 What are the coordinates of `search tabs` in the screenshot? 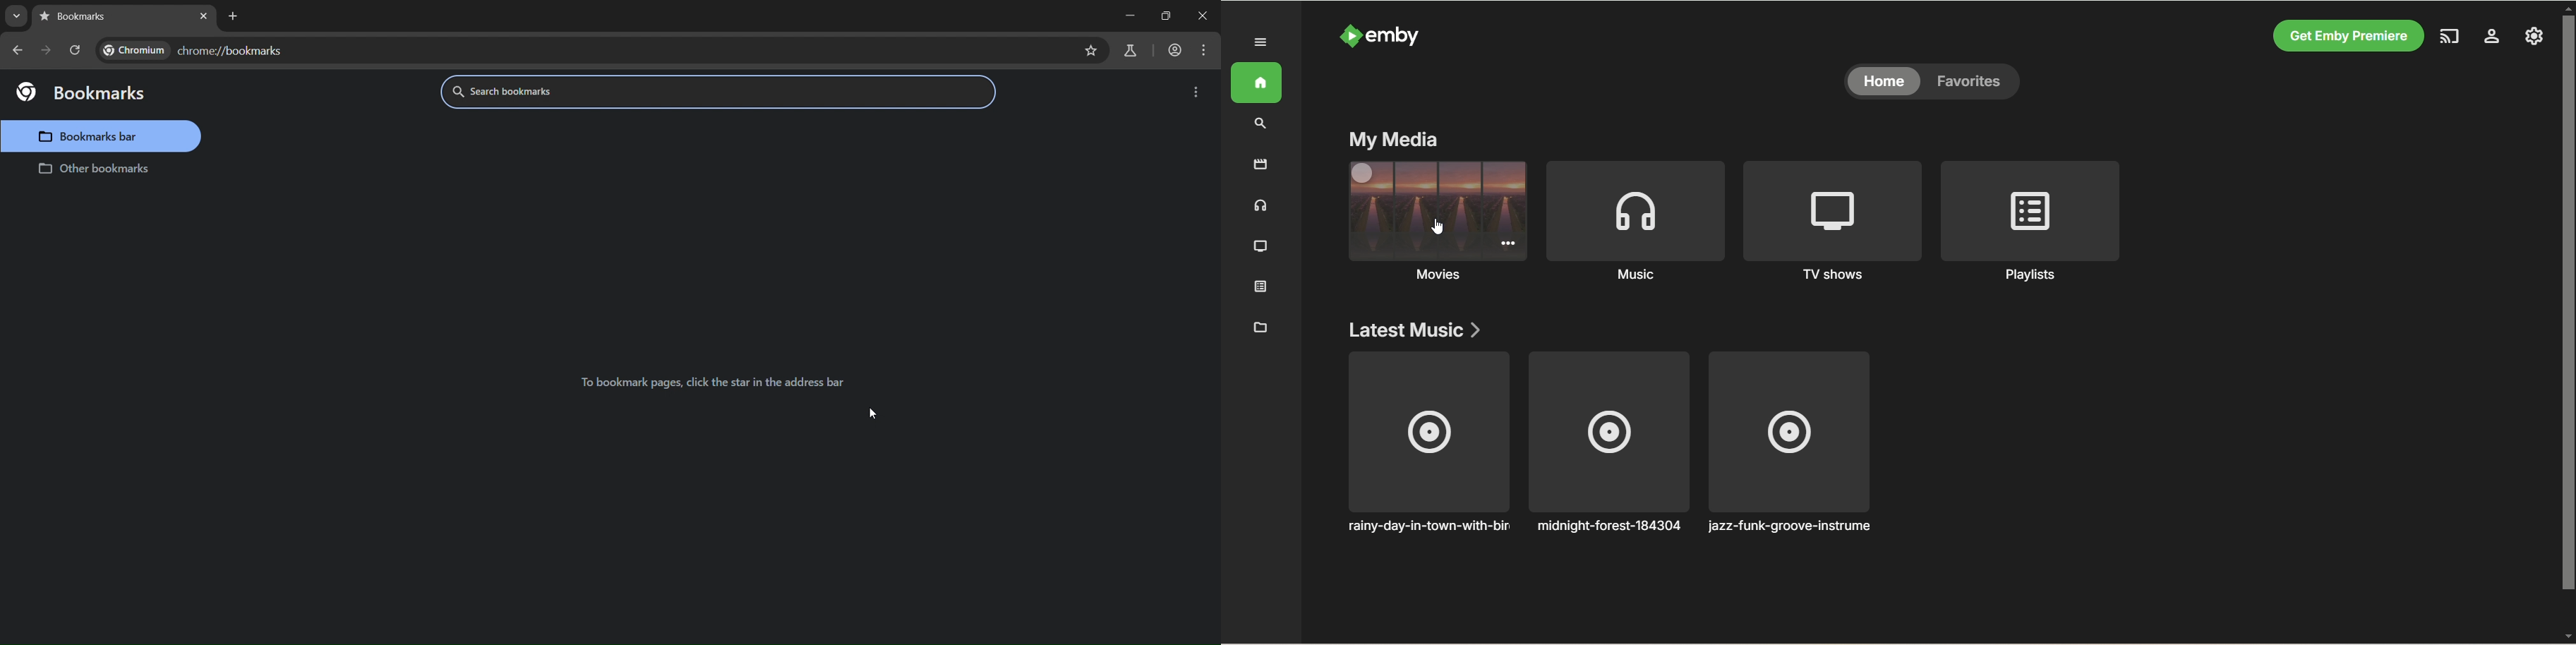 It's located at (17, 16).